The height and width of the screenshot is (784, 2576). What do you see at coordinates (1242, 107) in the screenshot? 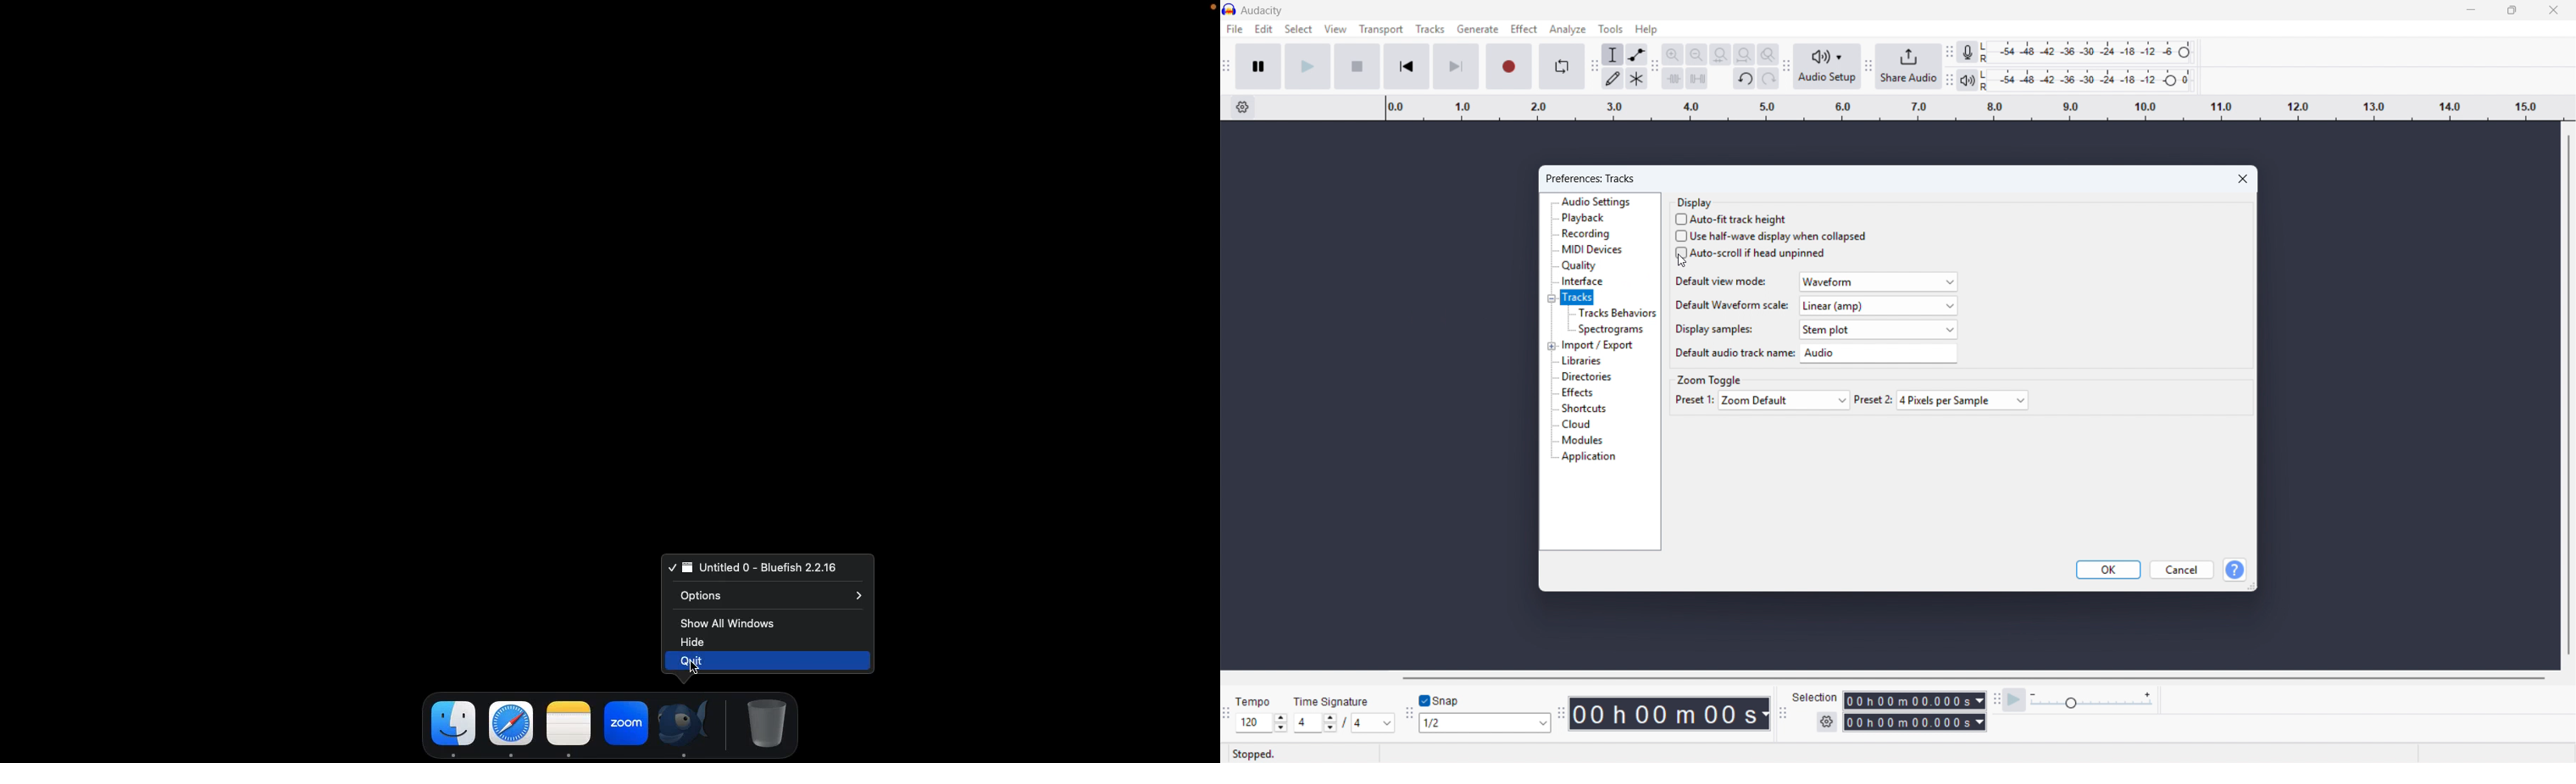
I see `timeline settings` at bounding box center [1242, 107].